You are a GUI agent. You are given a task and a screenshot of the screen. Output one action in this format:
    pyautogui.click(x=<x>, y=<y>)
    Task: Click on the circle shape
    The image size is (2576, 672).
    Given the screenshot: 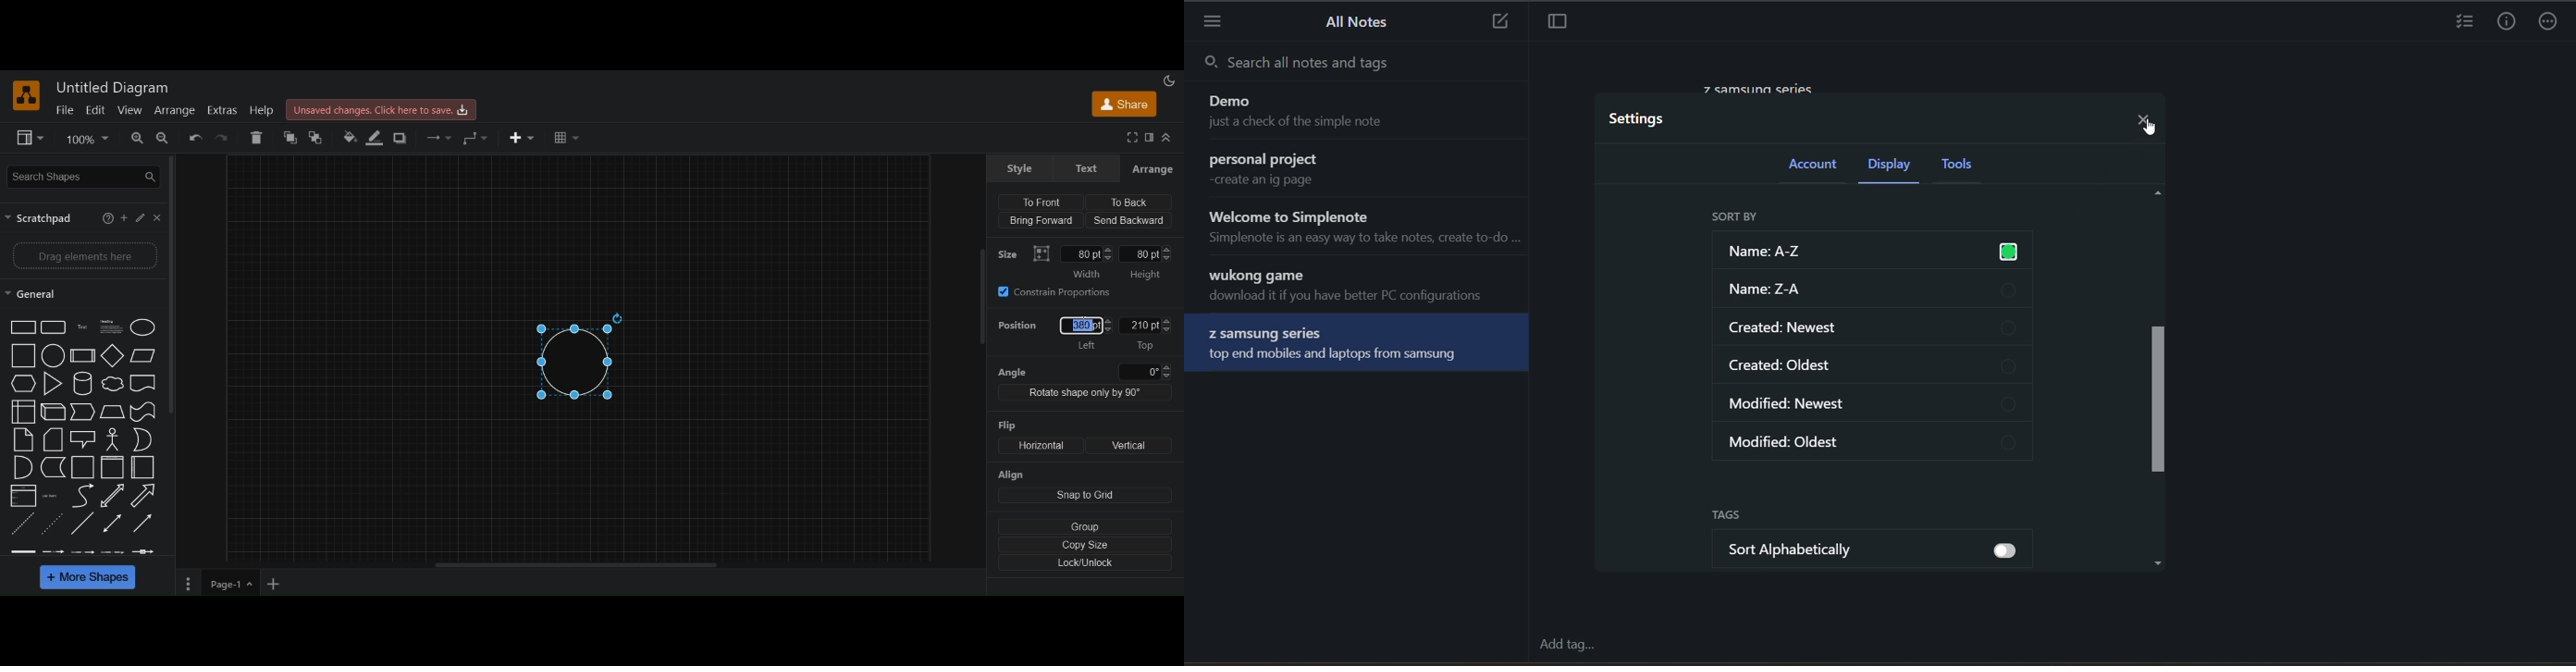 What is the action you would take?
    pyautogui.click(x=580, y=358)
    